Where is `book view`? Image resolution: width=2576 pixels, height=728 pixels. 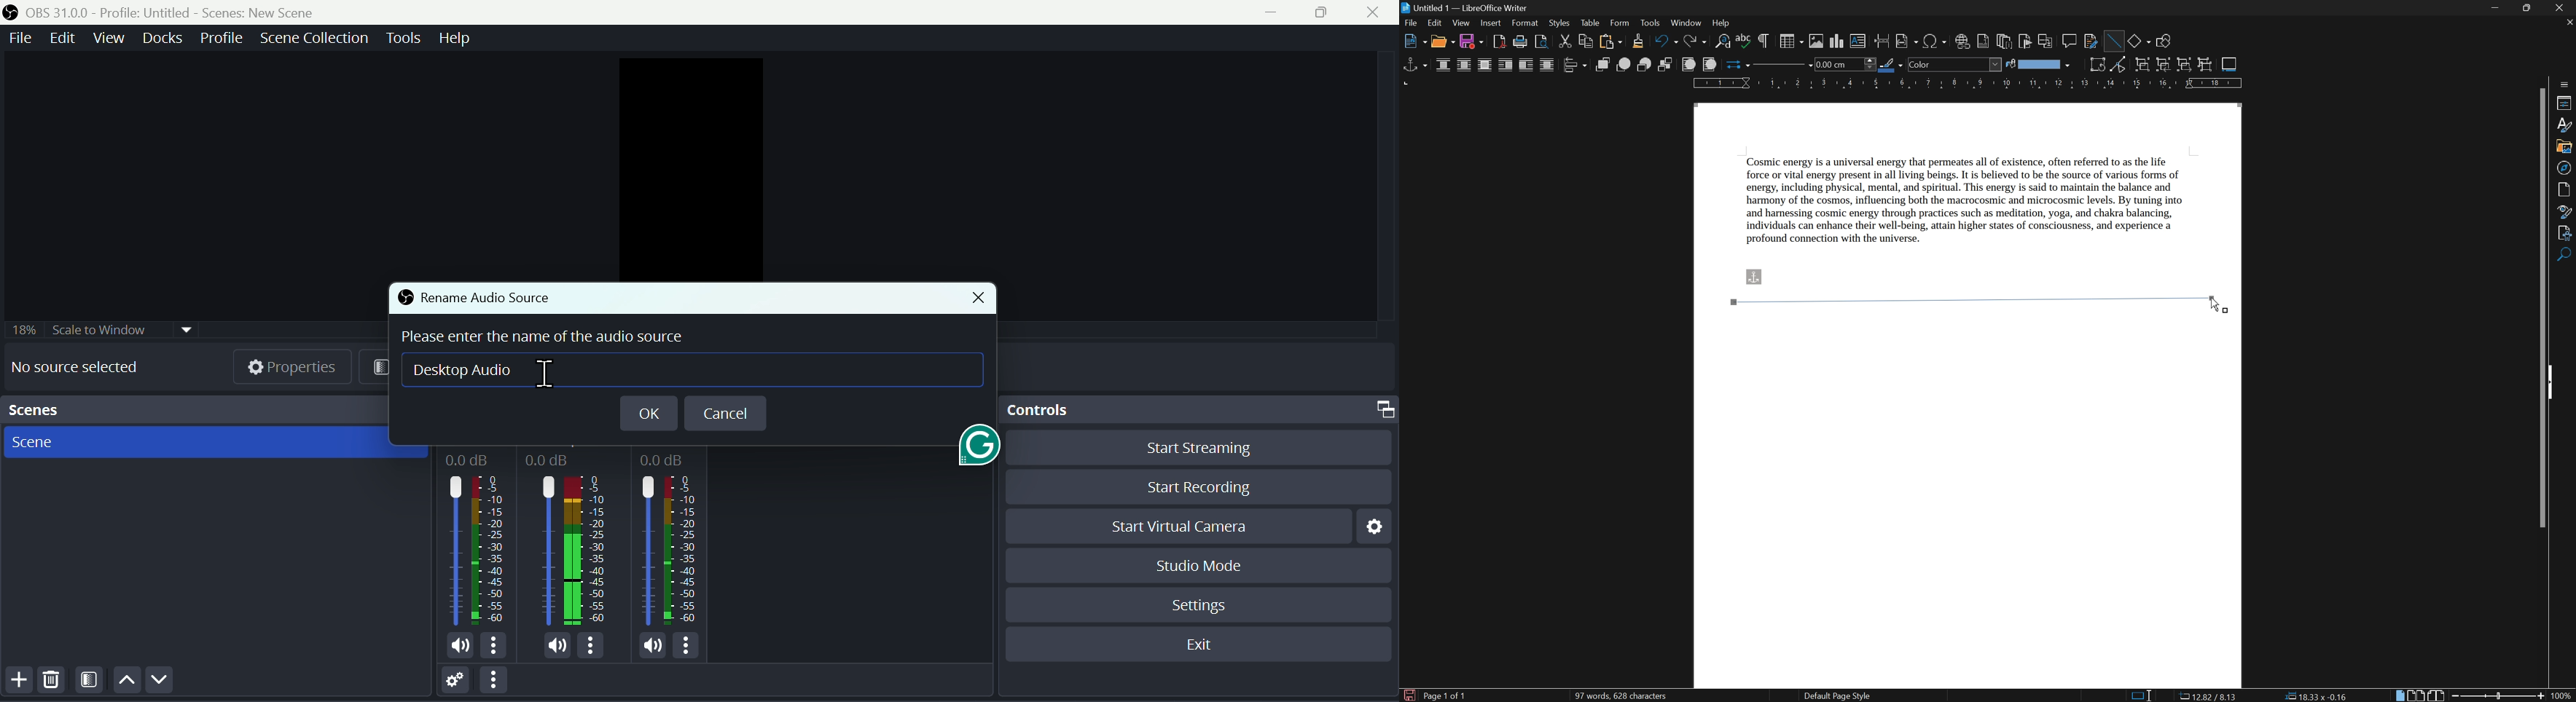
book view is located at coordinates (2436, 695).